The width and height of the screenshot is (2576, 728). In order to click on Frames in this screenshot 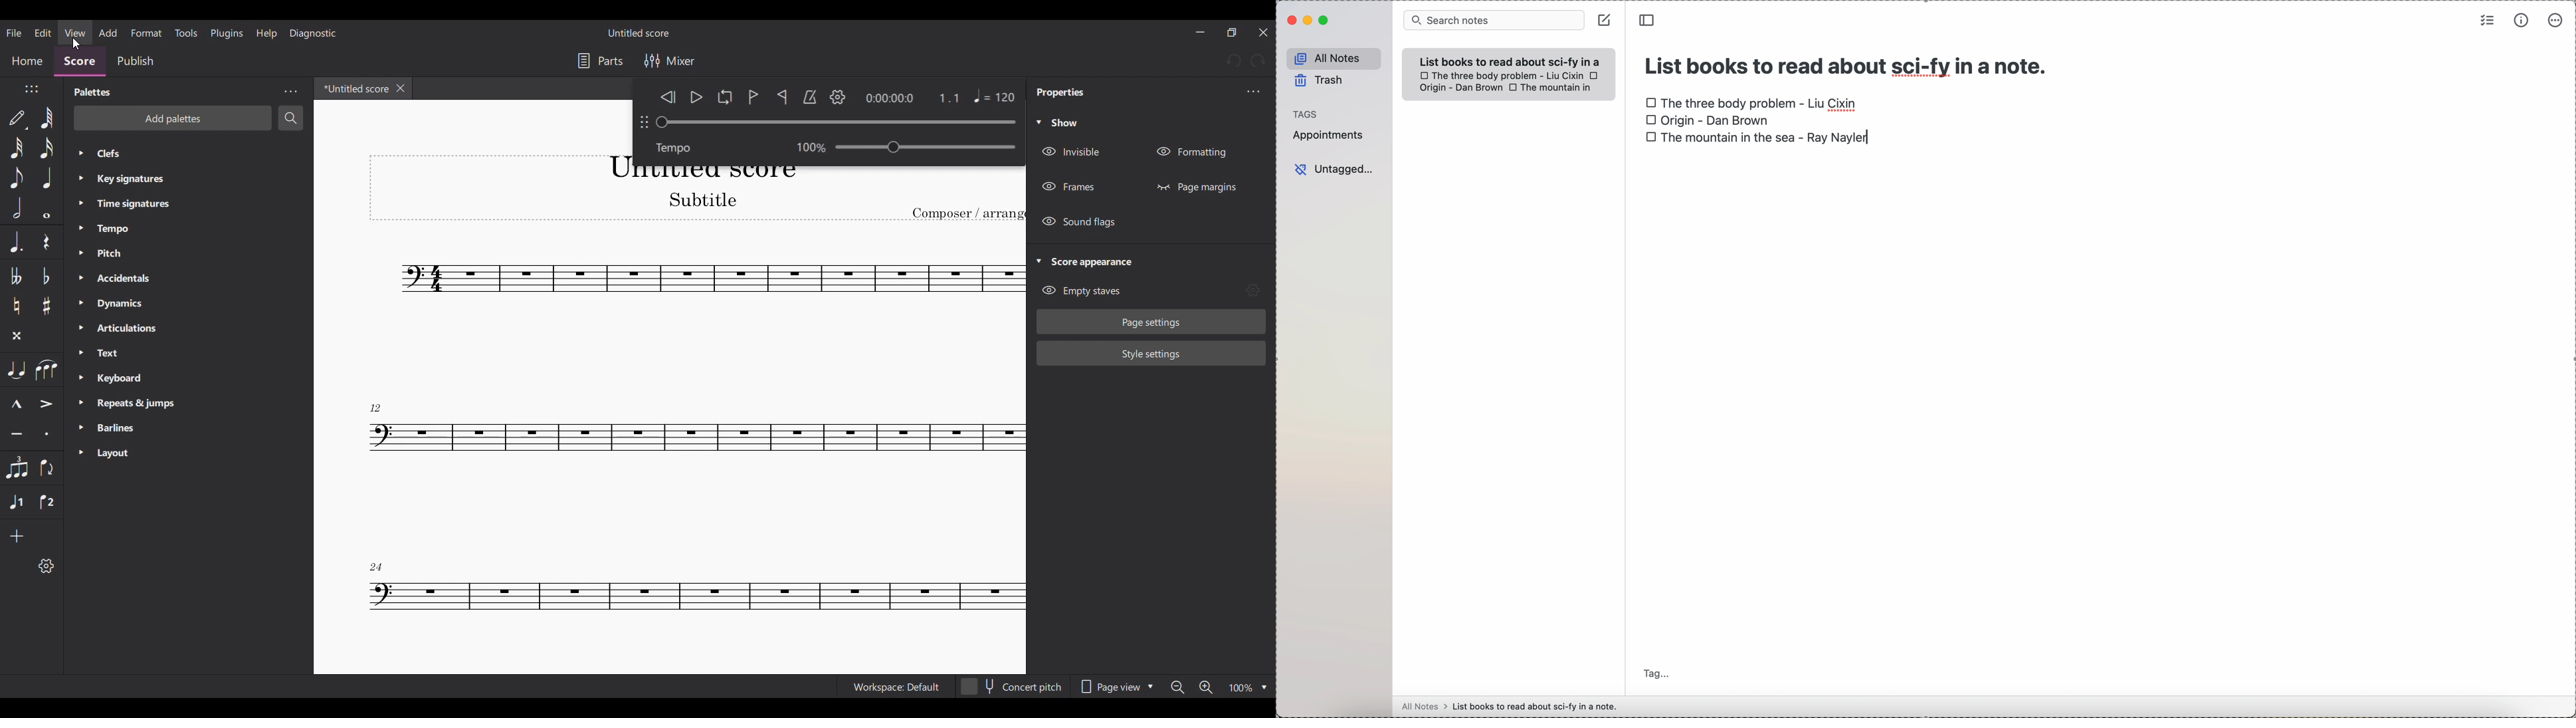, I will do `click(1069, 187)`.